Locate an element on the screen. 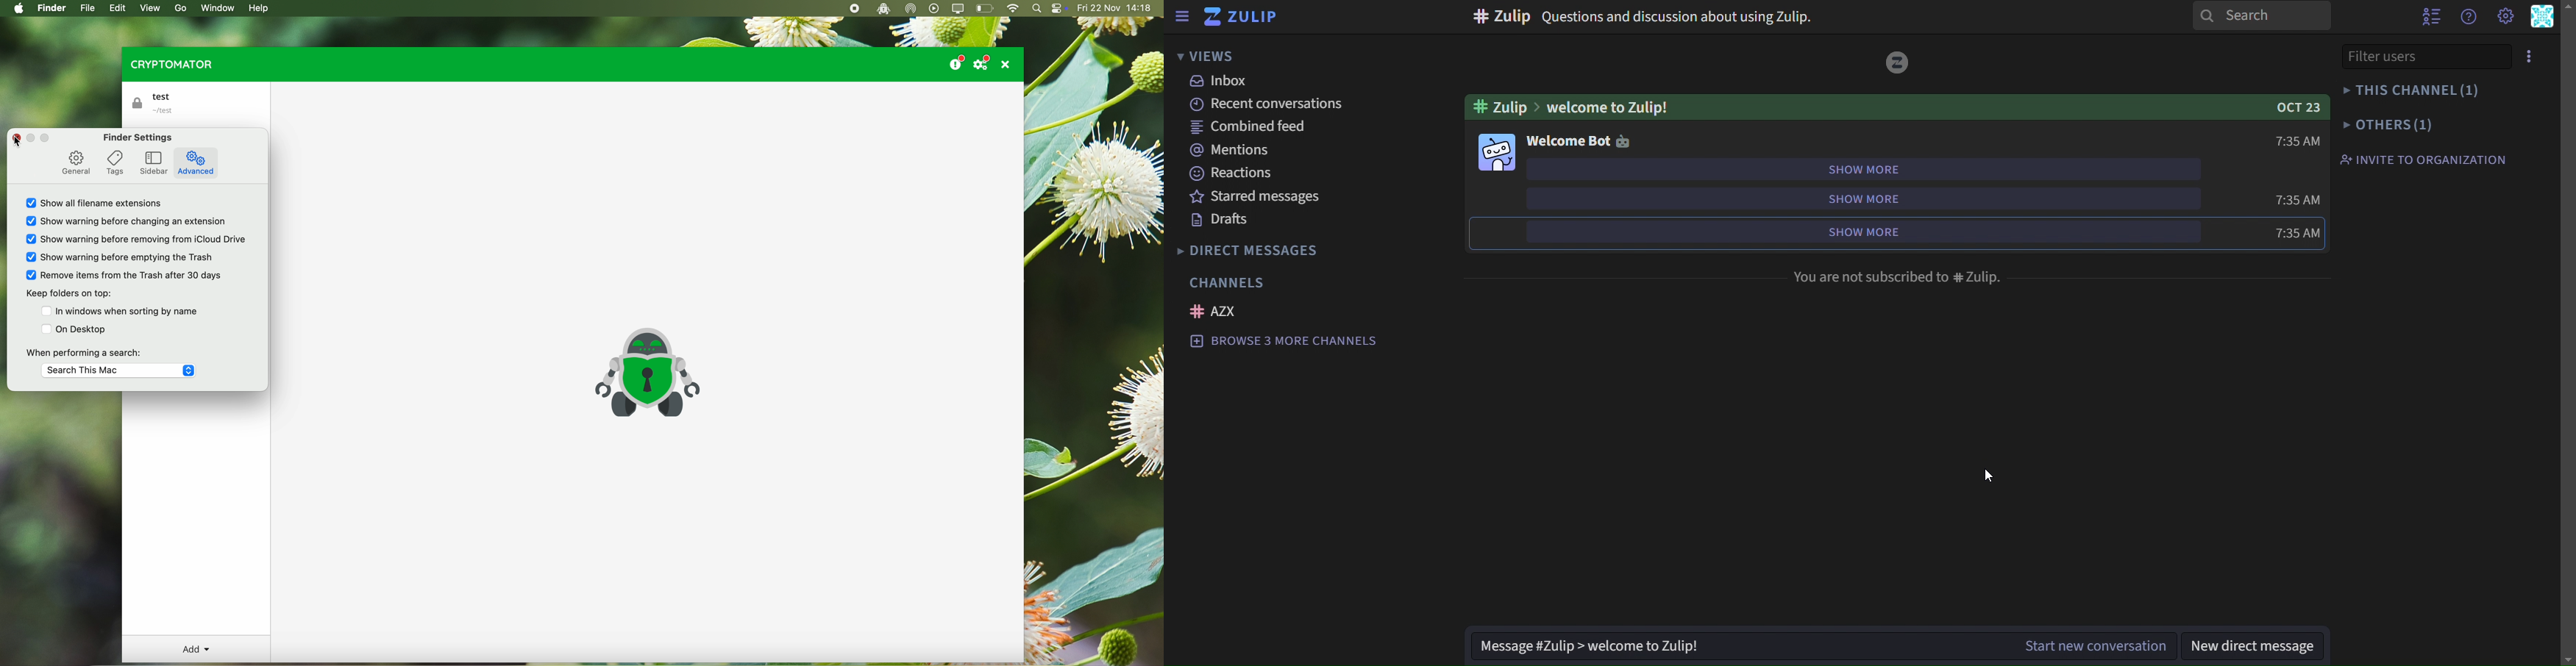 This screenshot has width=2576, height=672. invite to organisation is located at coordinates (2422, 159).